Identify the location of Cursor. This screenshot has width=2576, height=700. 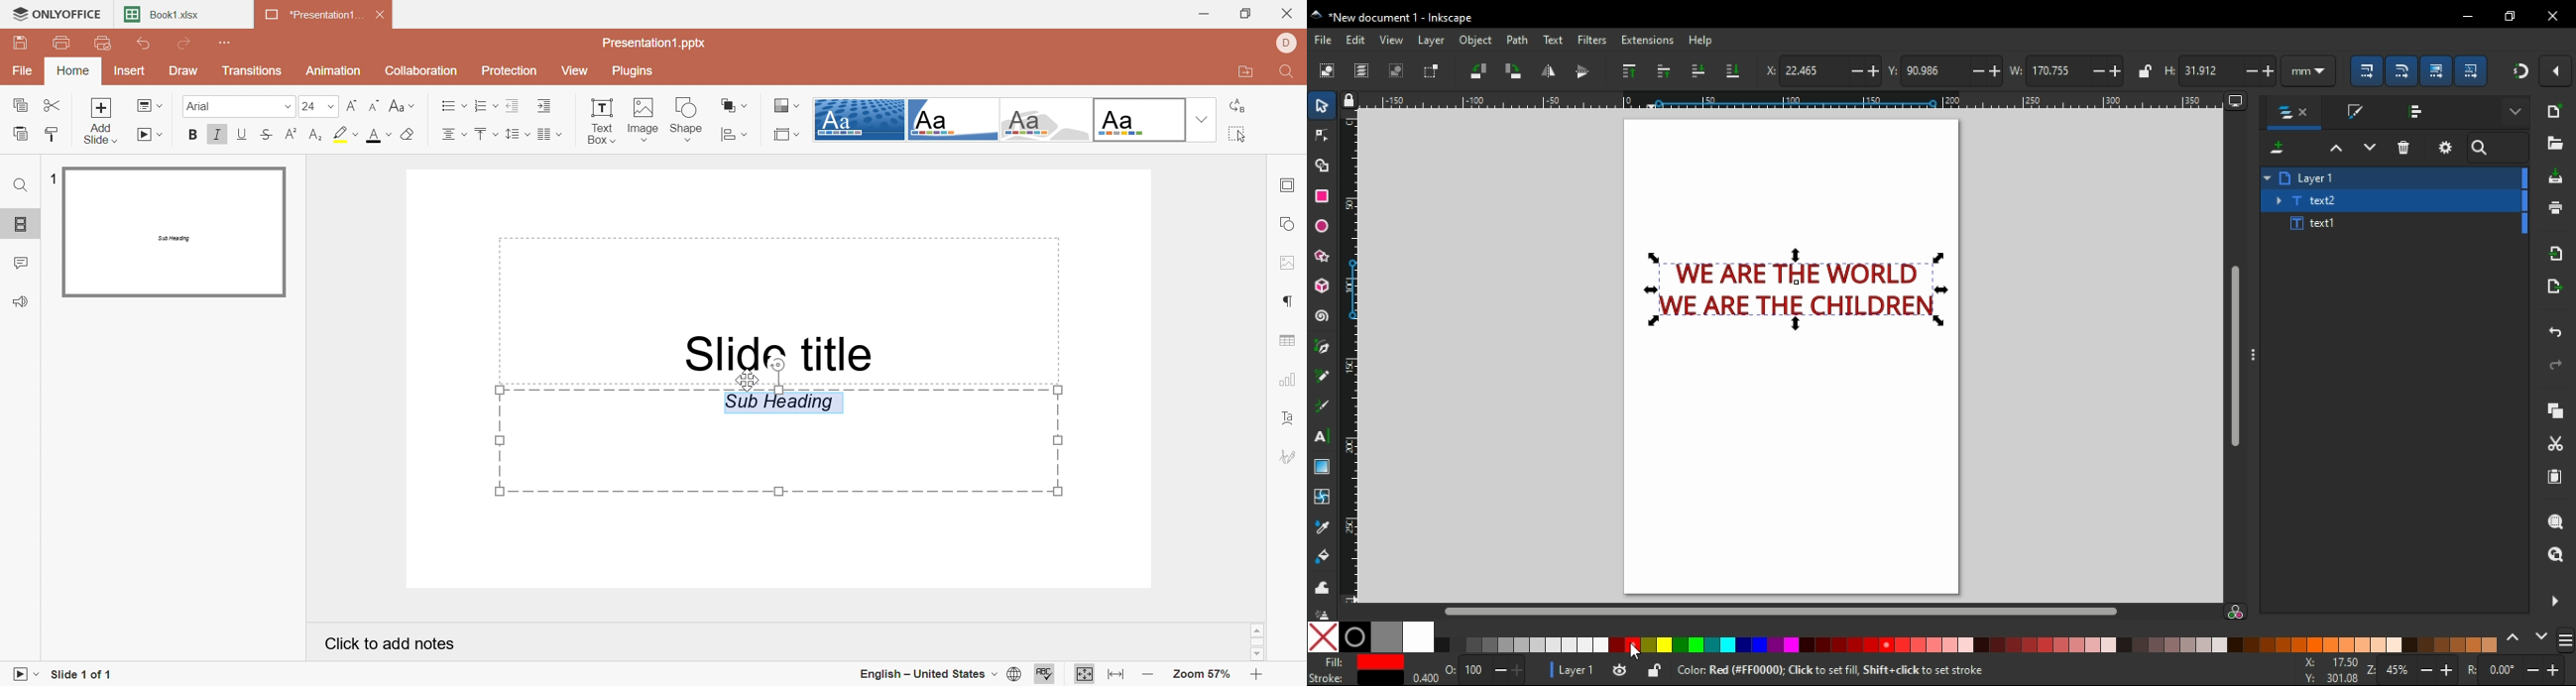
(750, 377).